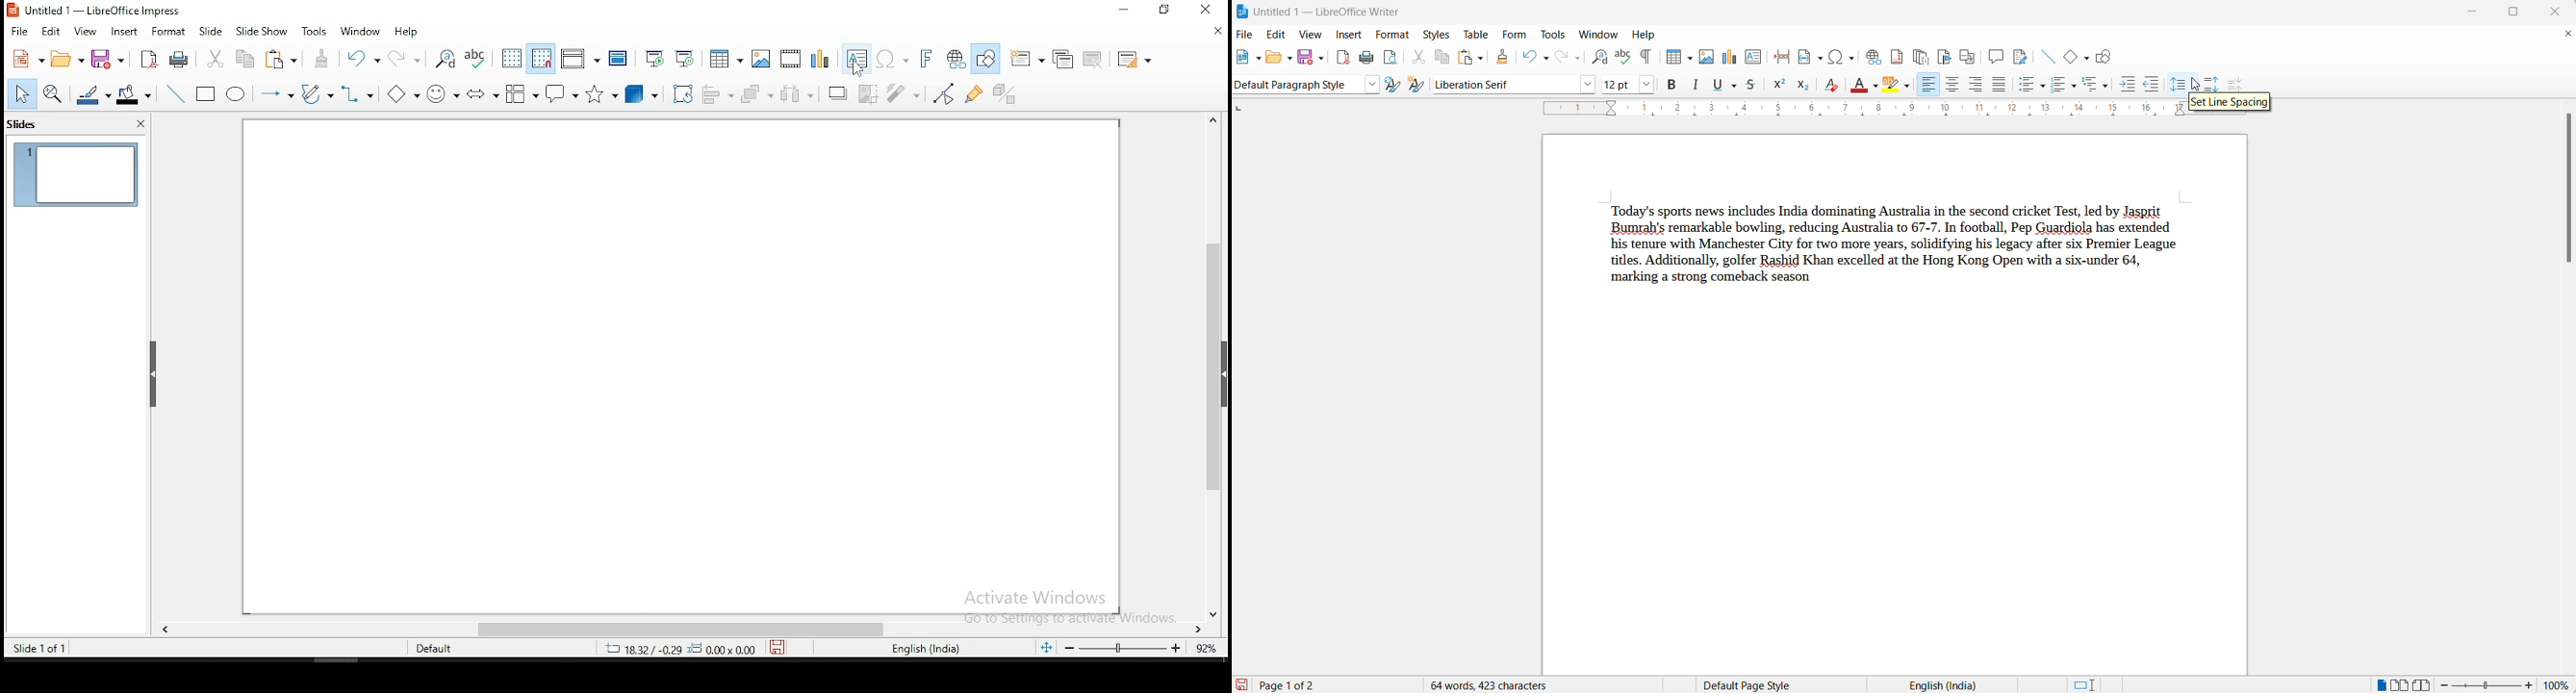 This screenshot has width=2576, height=700. Describe the element at coordinates (2056, 83) in the screenshot. I see `toggle ordered list` at that location.